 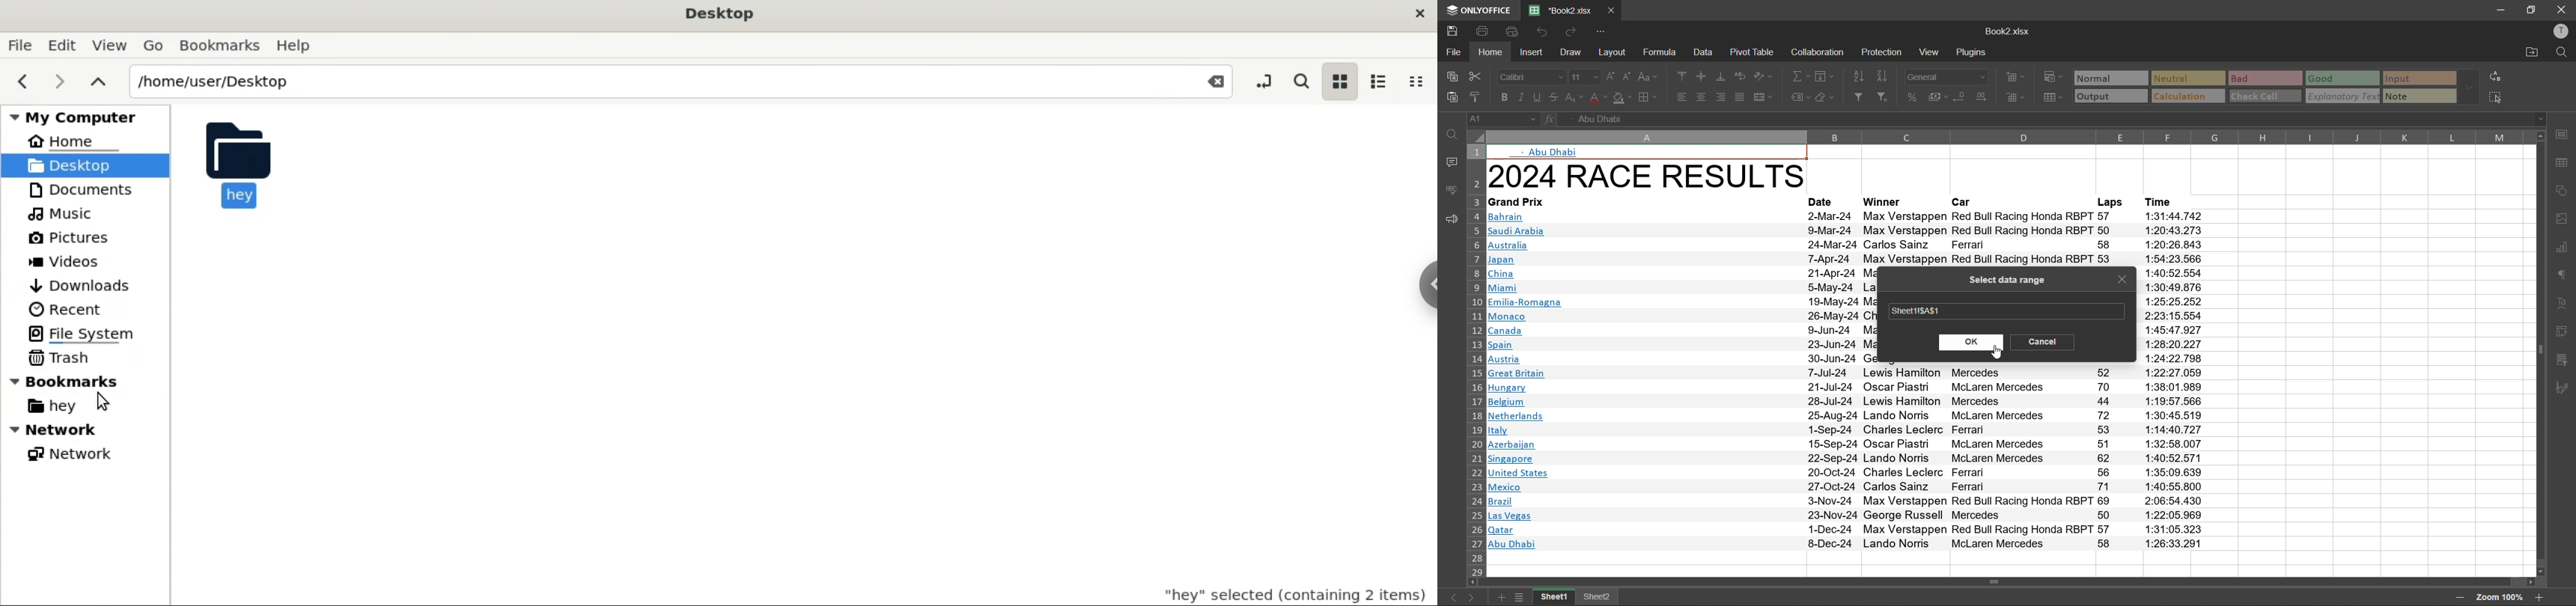 What do you see at coordinates (1948, 77) in the screenshot?
I see `number format` at bounding box center [1948, 77].